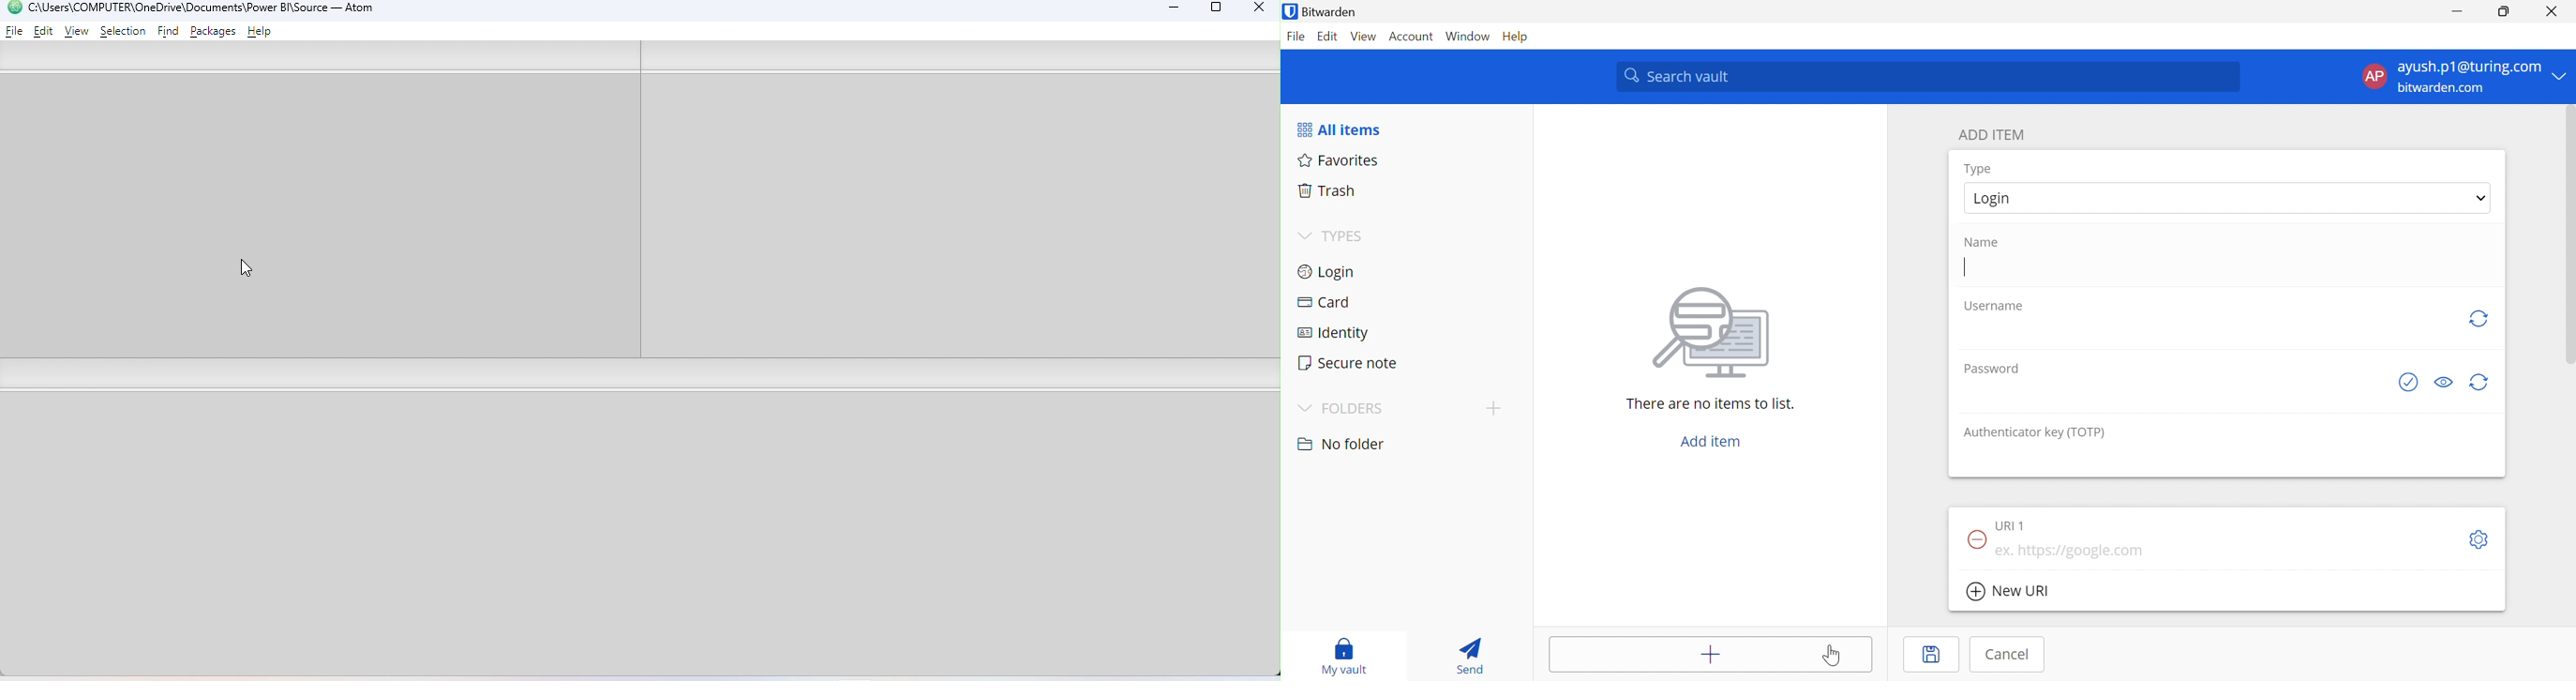  I want to click on FOLDERS, so click(1342, 407).